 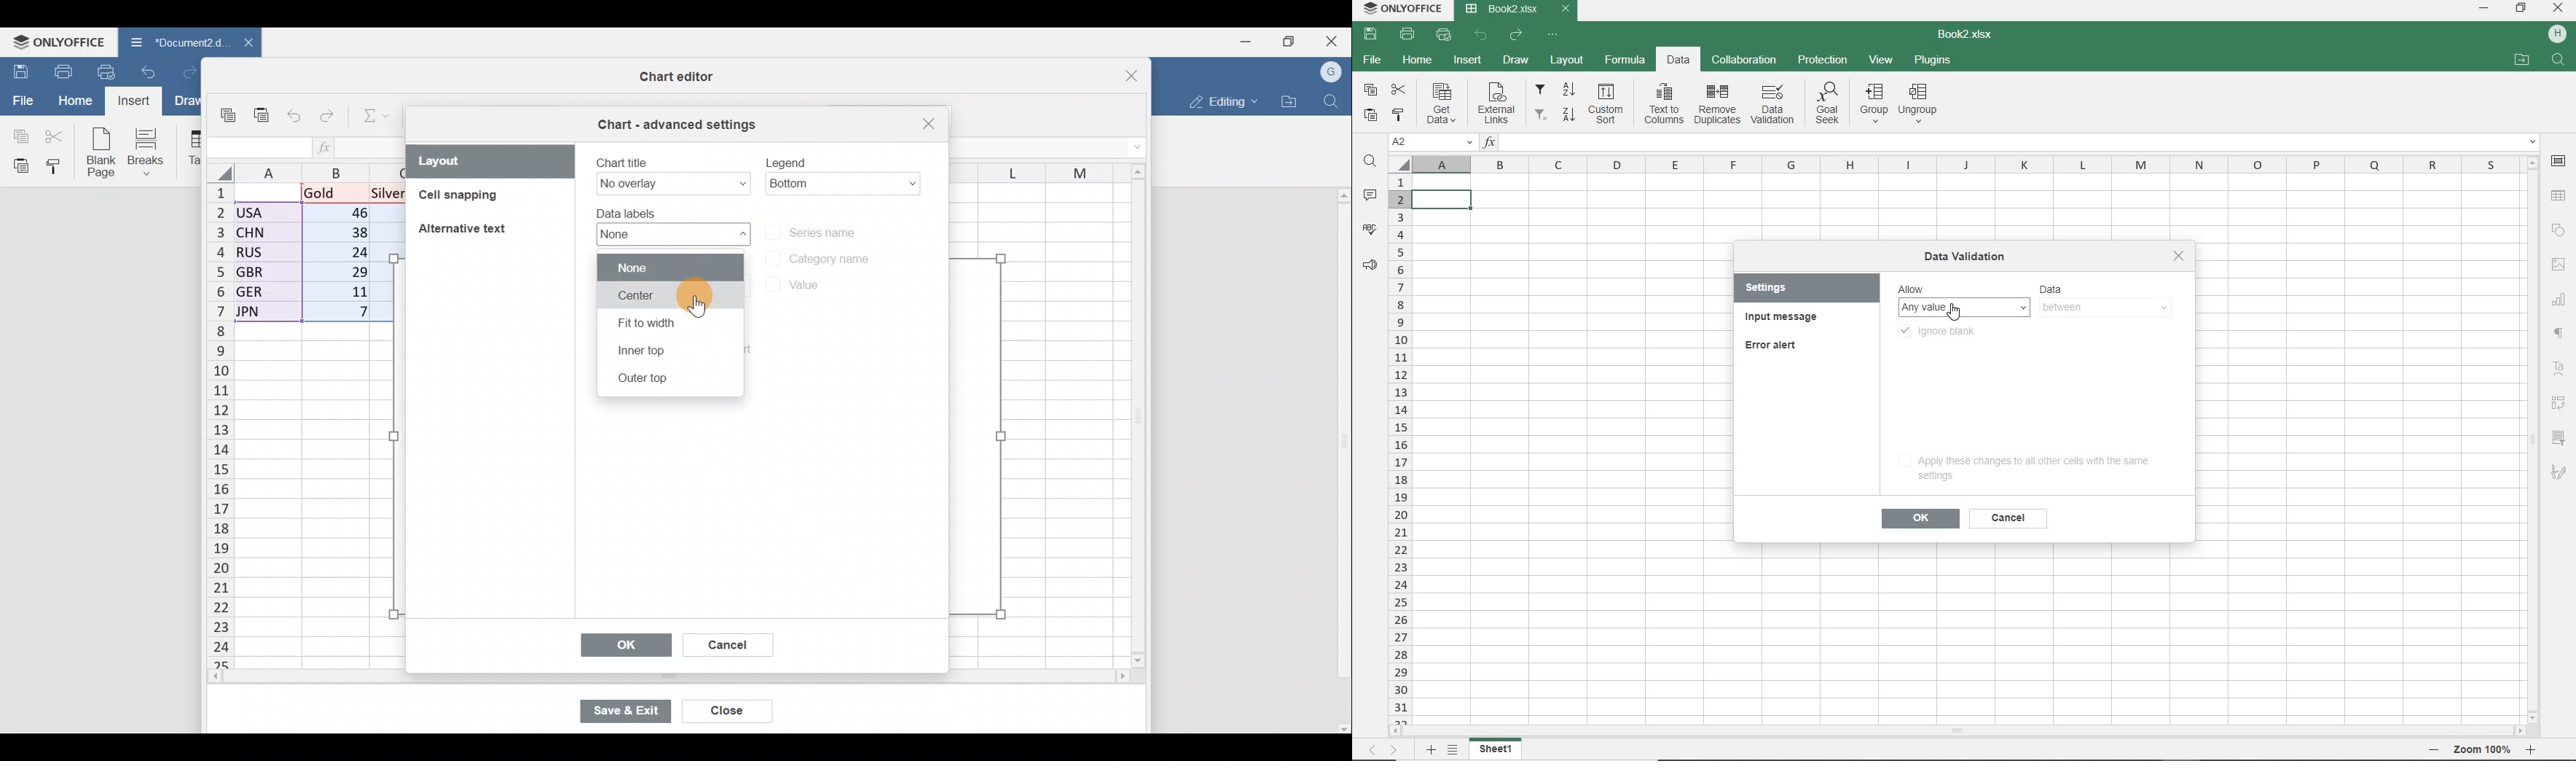 I want to click on Fit to width, so click(x=667, y=327).